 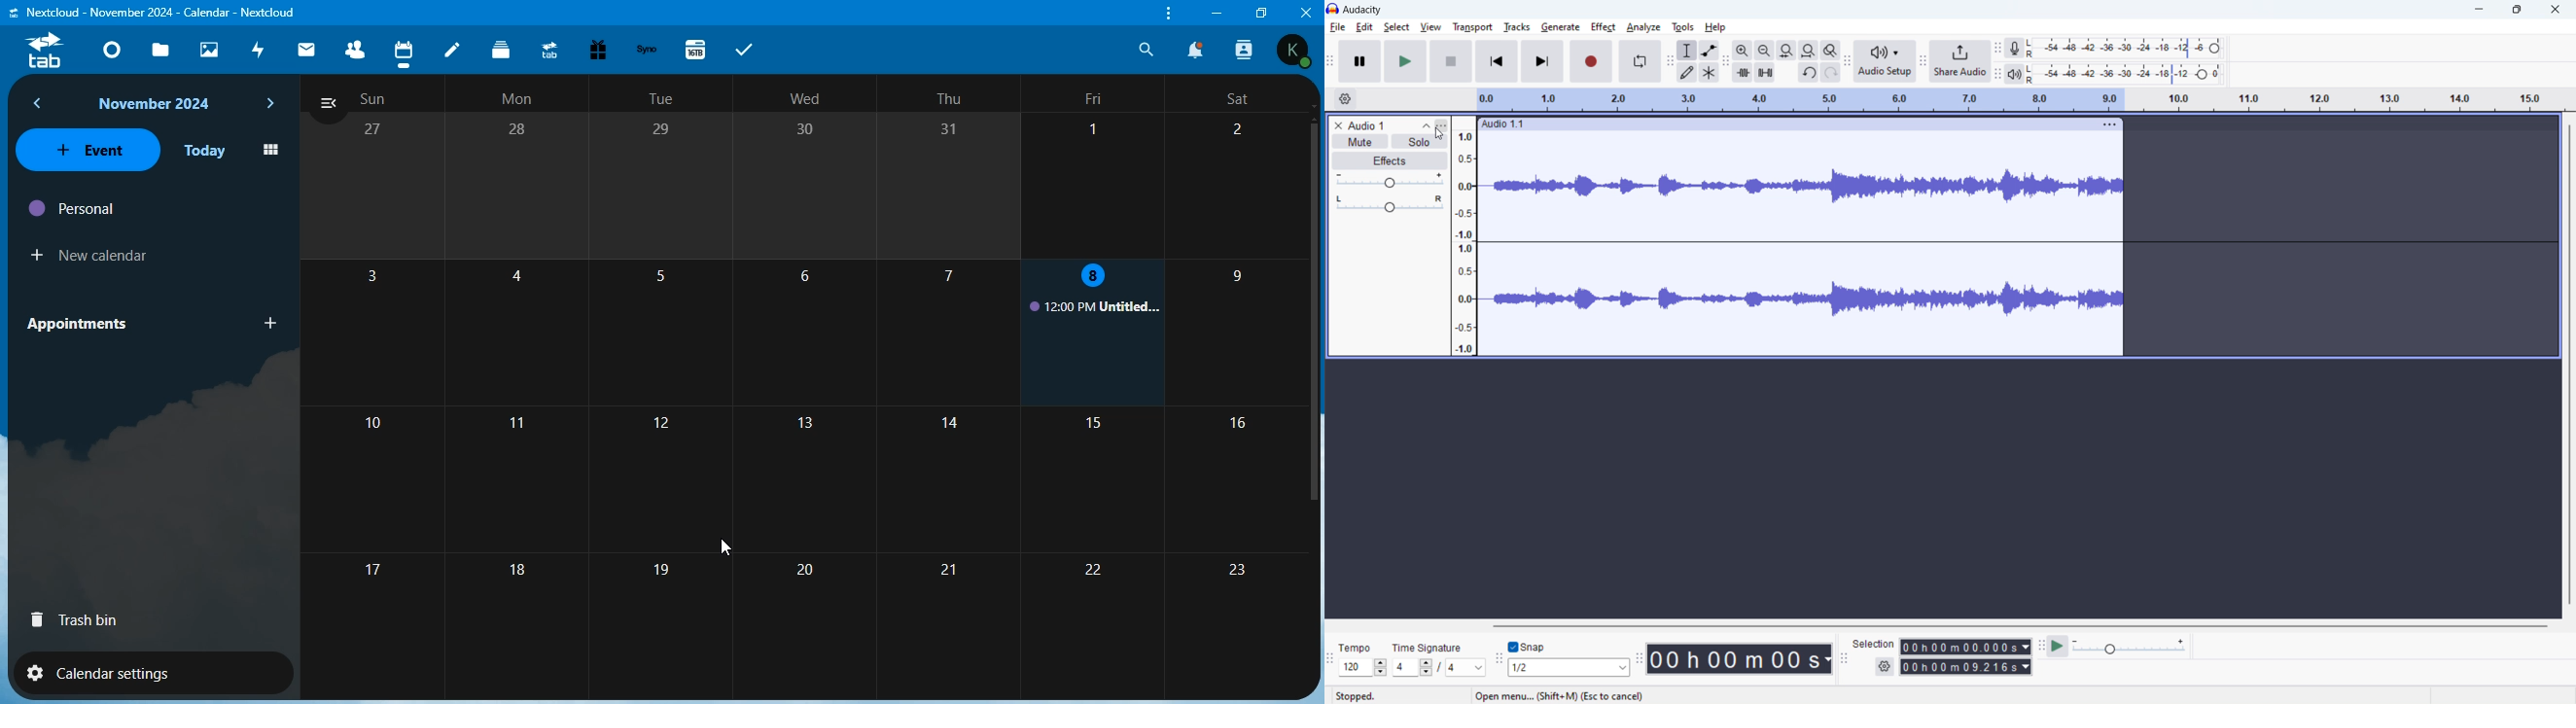 I want to click on silence audio selection, so click(x=1765, y=72).